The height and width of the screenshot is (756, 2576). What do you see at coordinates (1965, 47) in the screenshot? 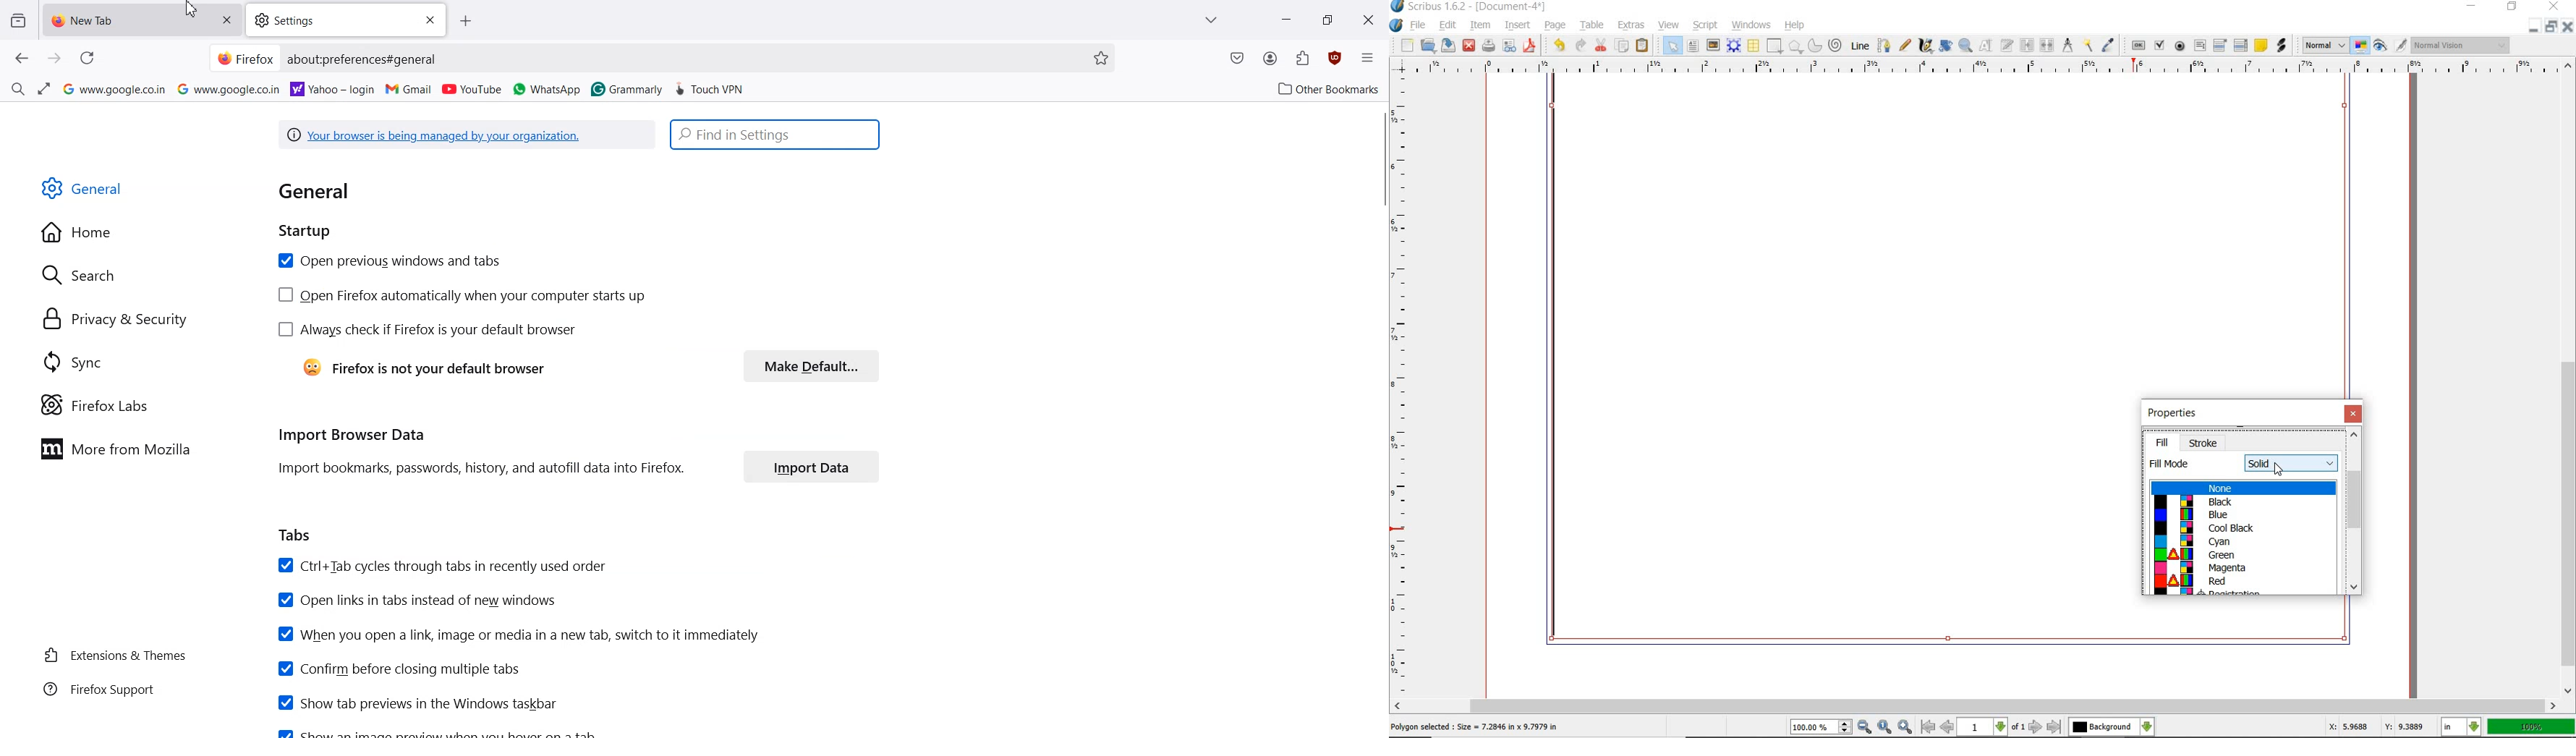
I see `zoom in or zoom out` at bounding box center [1965, 47].